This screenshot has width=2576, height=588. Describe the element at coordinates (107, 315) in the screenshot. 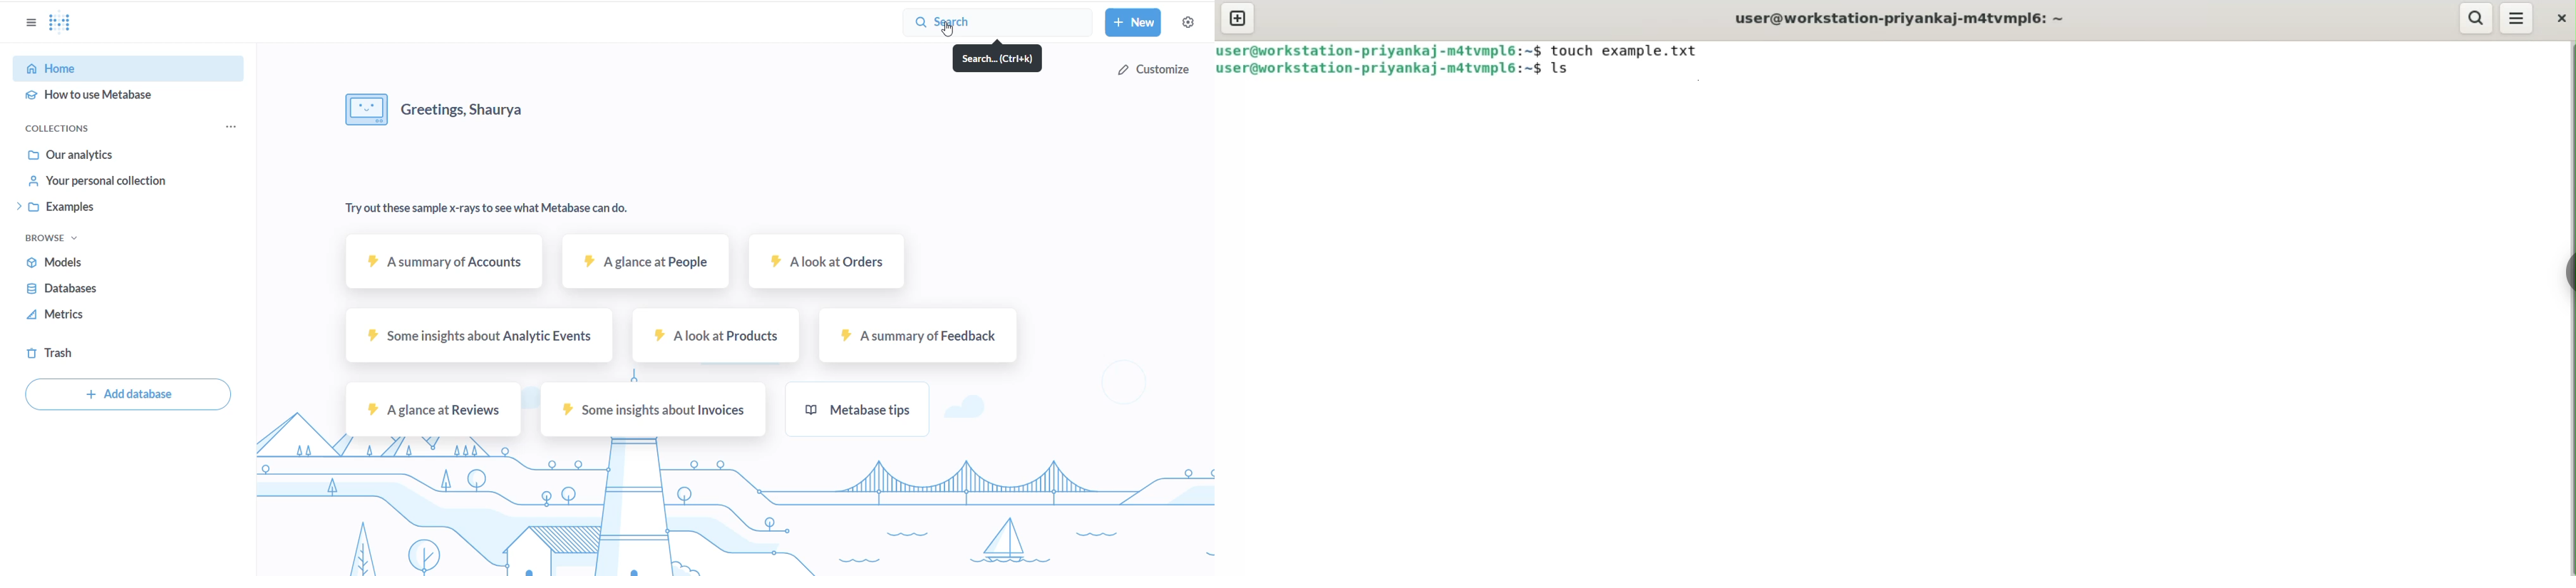

I see `metrics` at that location.